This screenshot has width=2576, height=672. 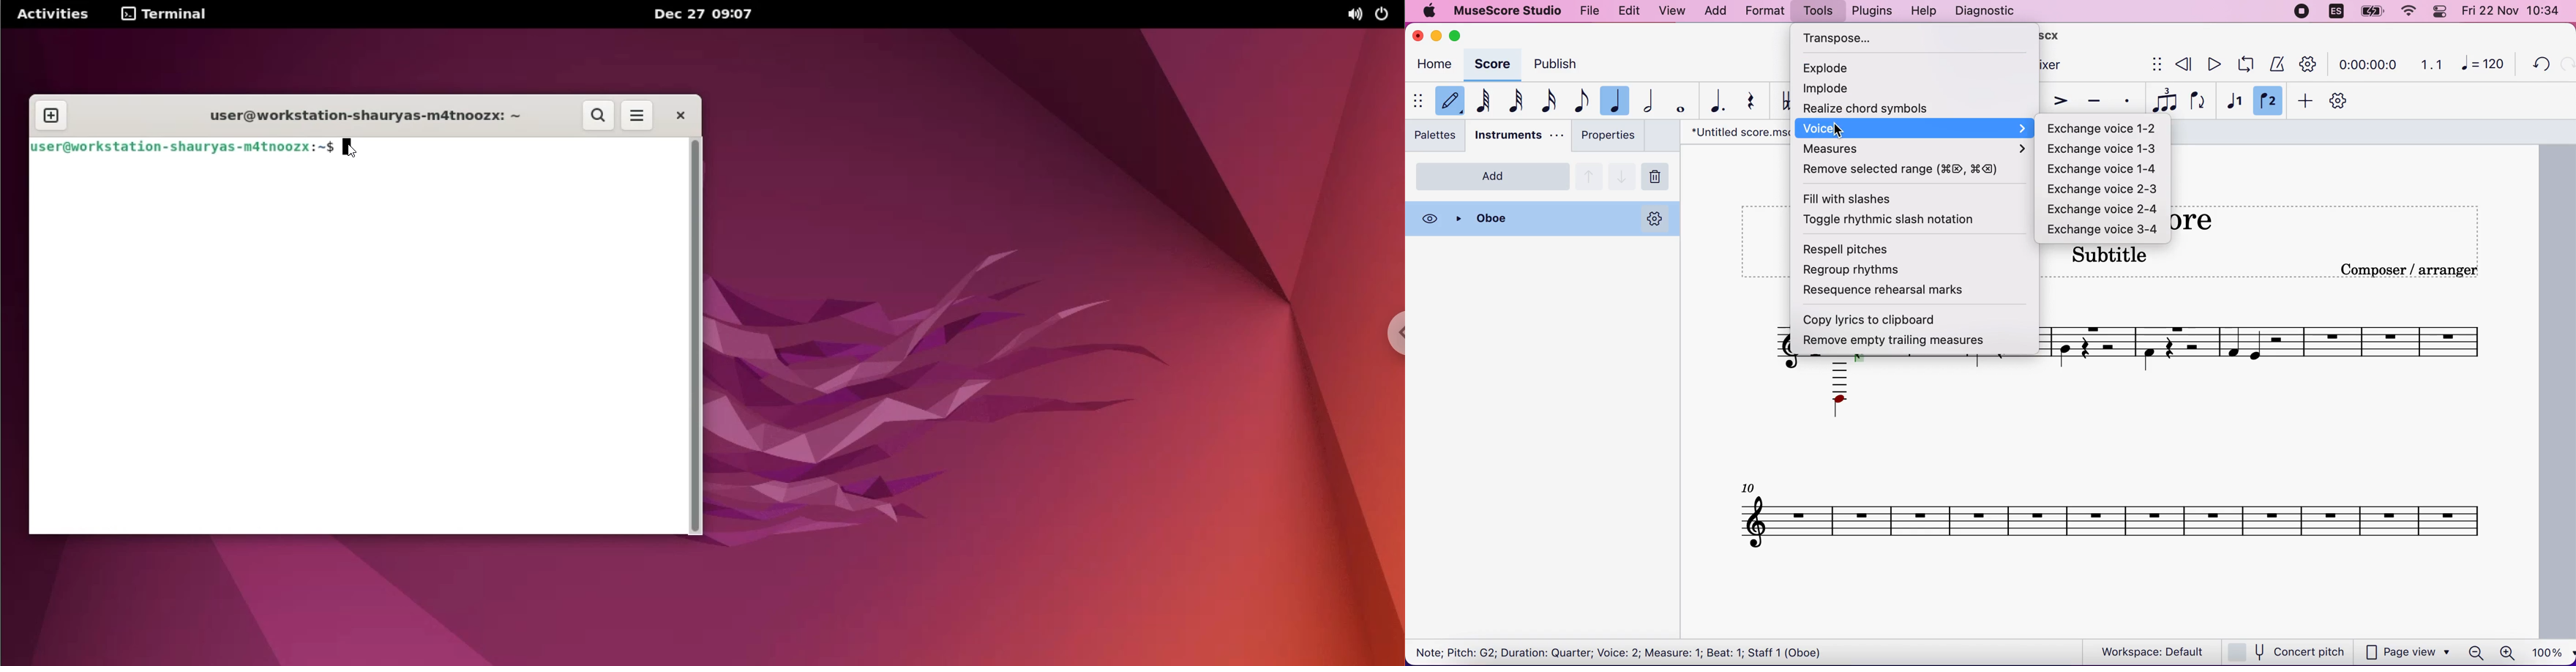 I want to click on composer, so click(x=2261, y=339).